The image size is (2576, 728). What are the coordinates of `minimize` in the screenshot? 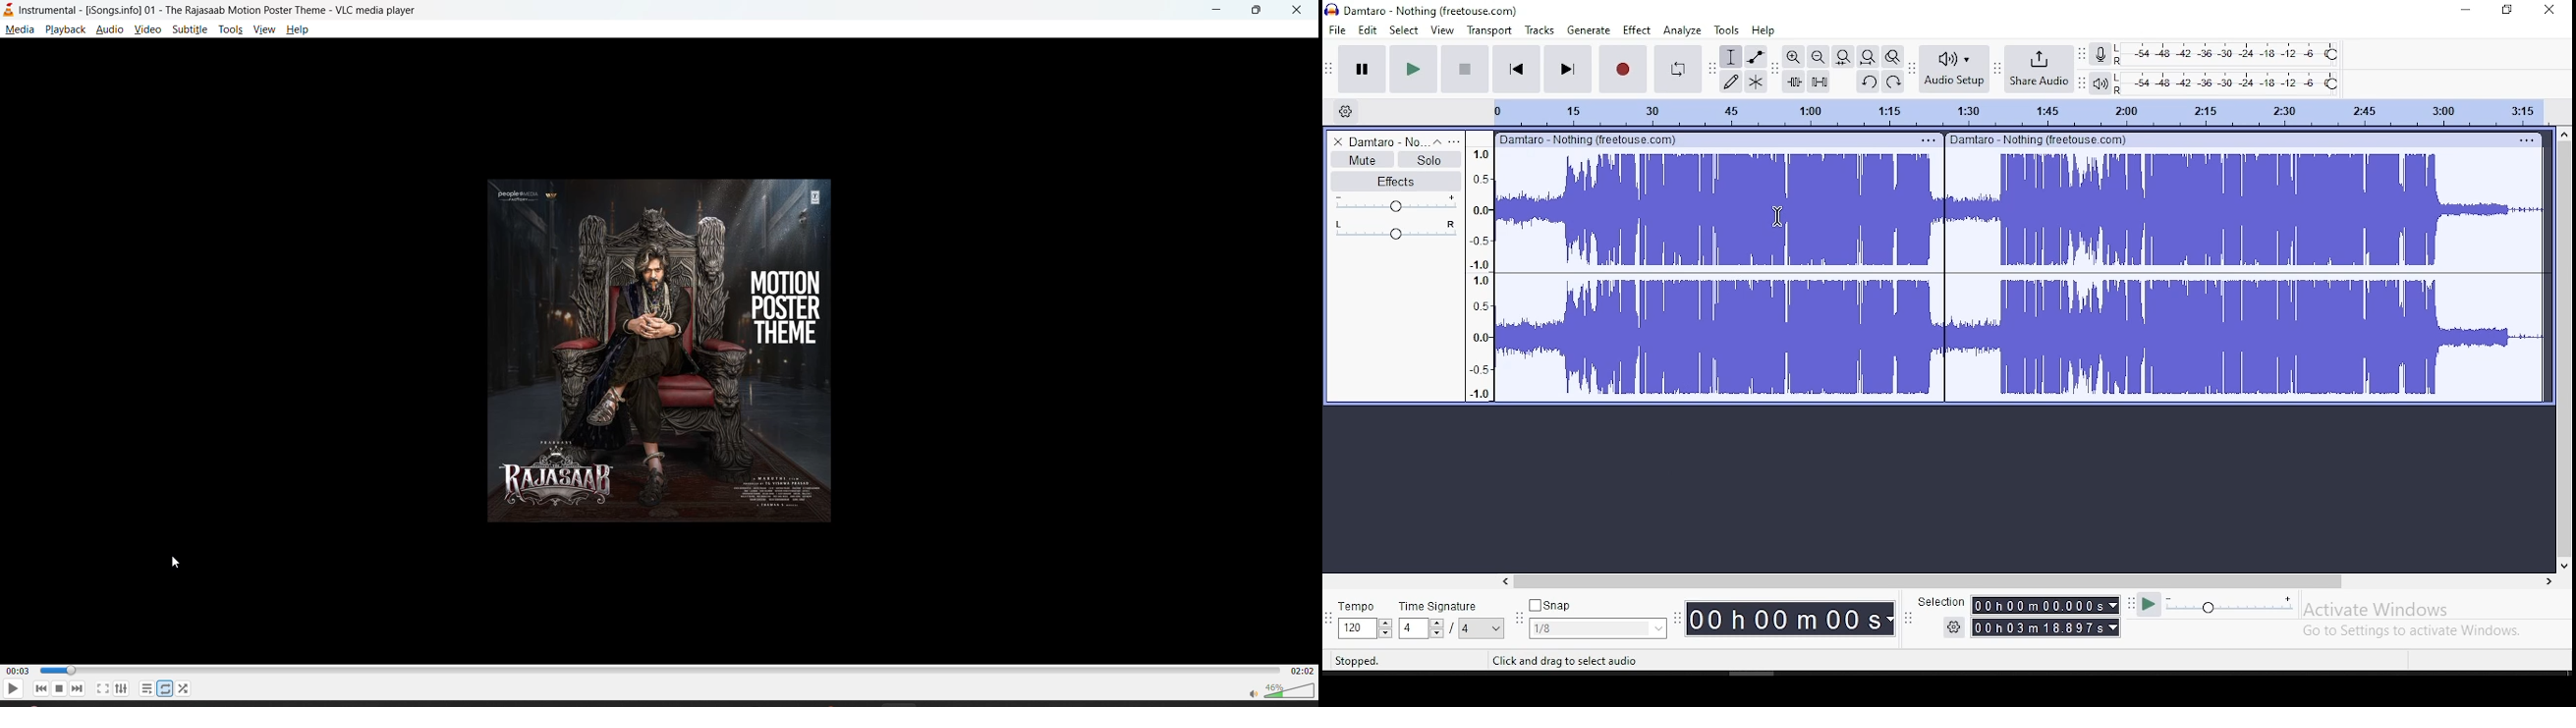 It's located at (1212, 11).